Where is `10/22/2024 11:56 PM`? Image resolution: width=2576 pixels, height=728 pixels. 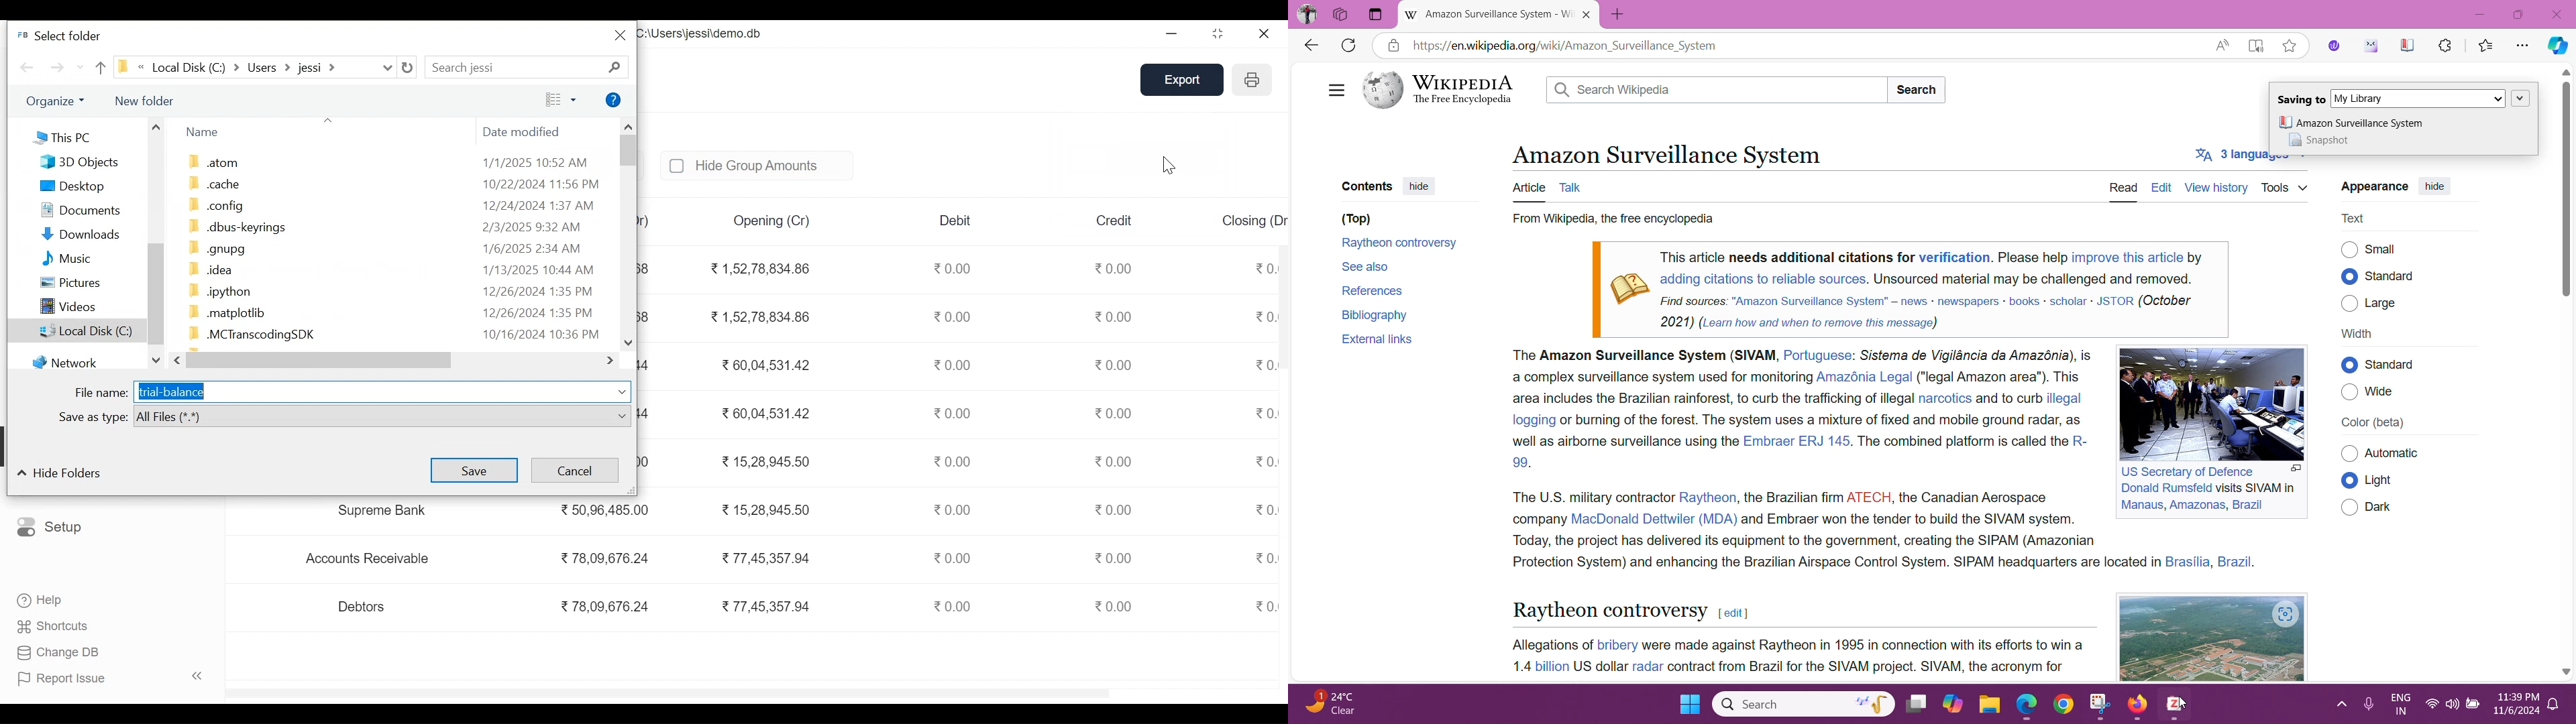
10/22/2024 11:56 PM is located at coordinates (541, 185).